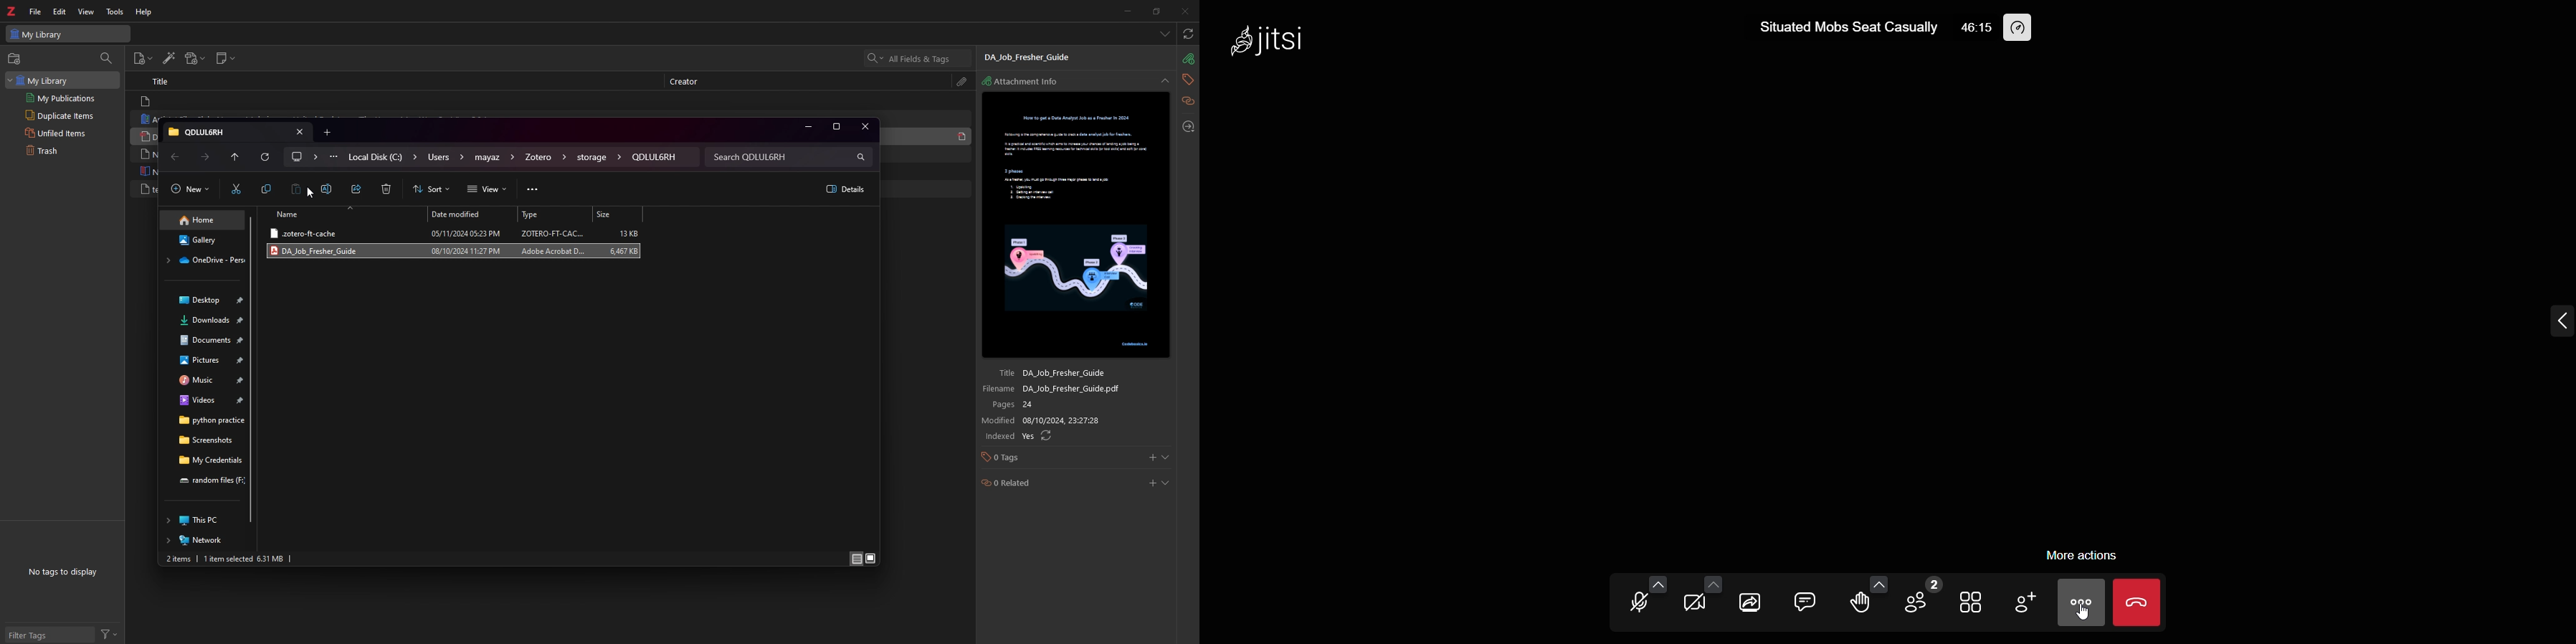 The height and width of the screenshot is (644, 2576). I want to click on folder, so click(444, 158).